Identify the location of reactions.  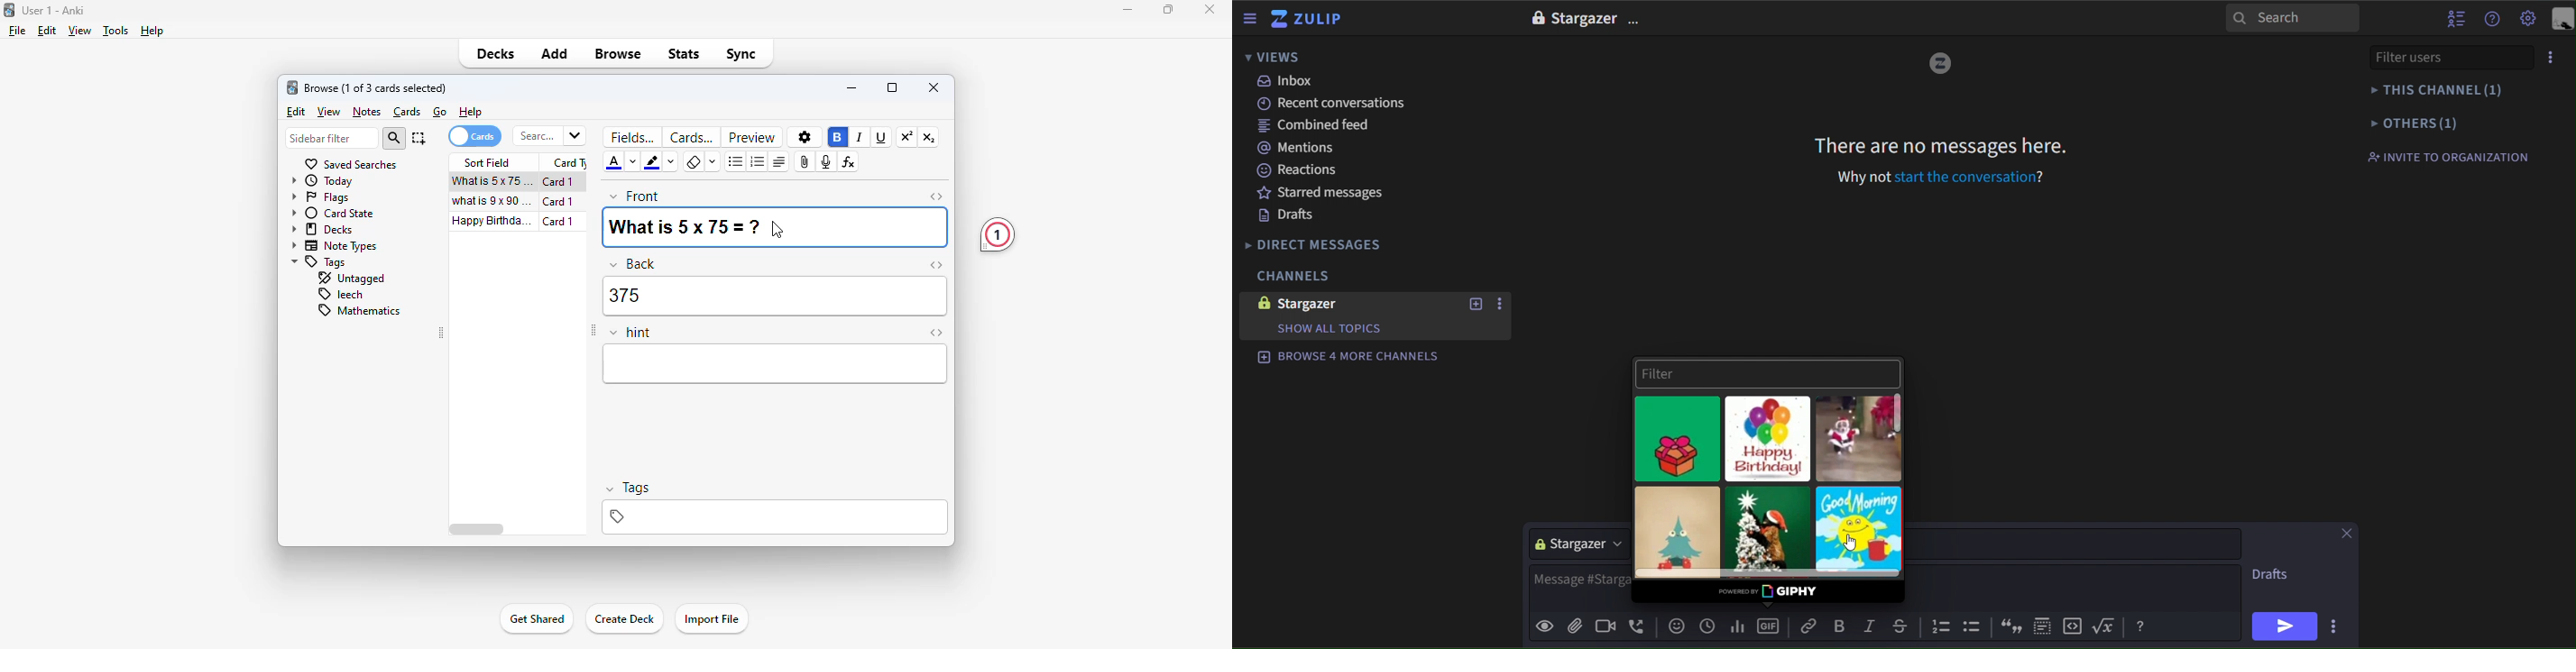
(1307, 170).